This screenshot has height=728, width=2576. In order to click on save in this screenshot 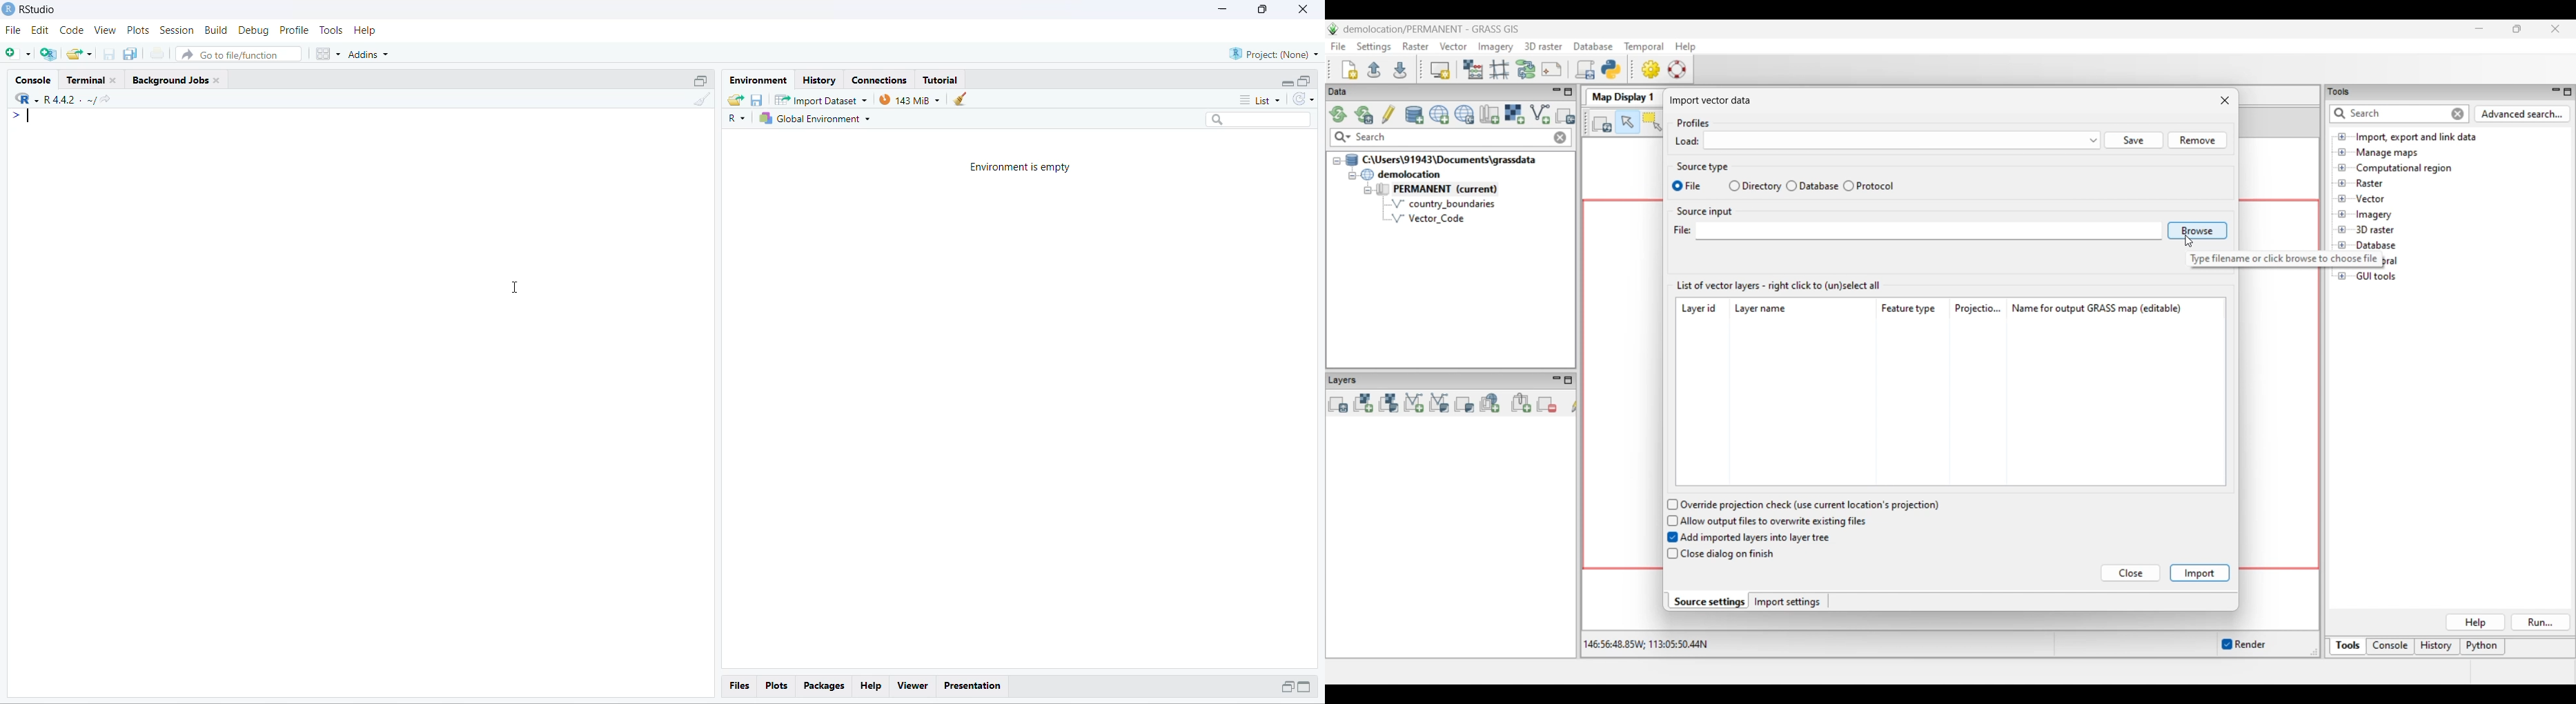, I will do `click(757, 101)`.